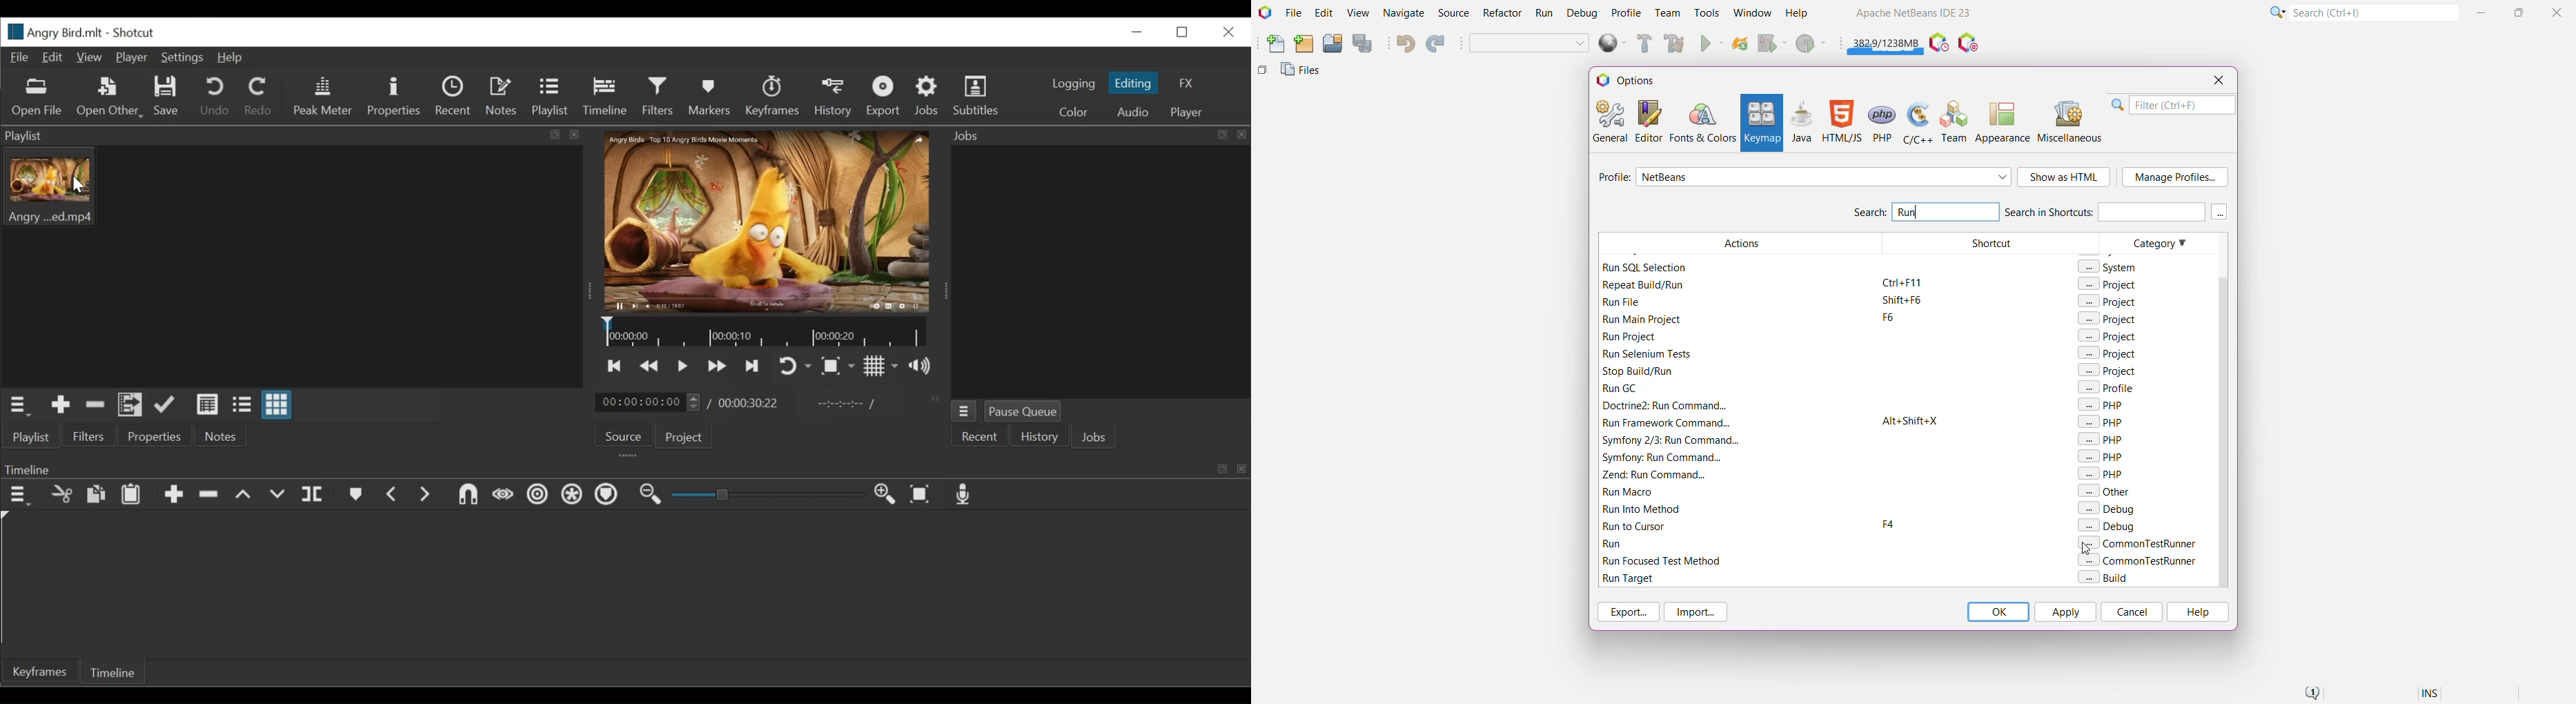 This screenshot has width=2576, height=728. Describe the element at coordinates (217, 96) in the screenshot. I see `Undo` at that location.